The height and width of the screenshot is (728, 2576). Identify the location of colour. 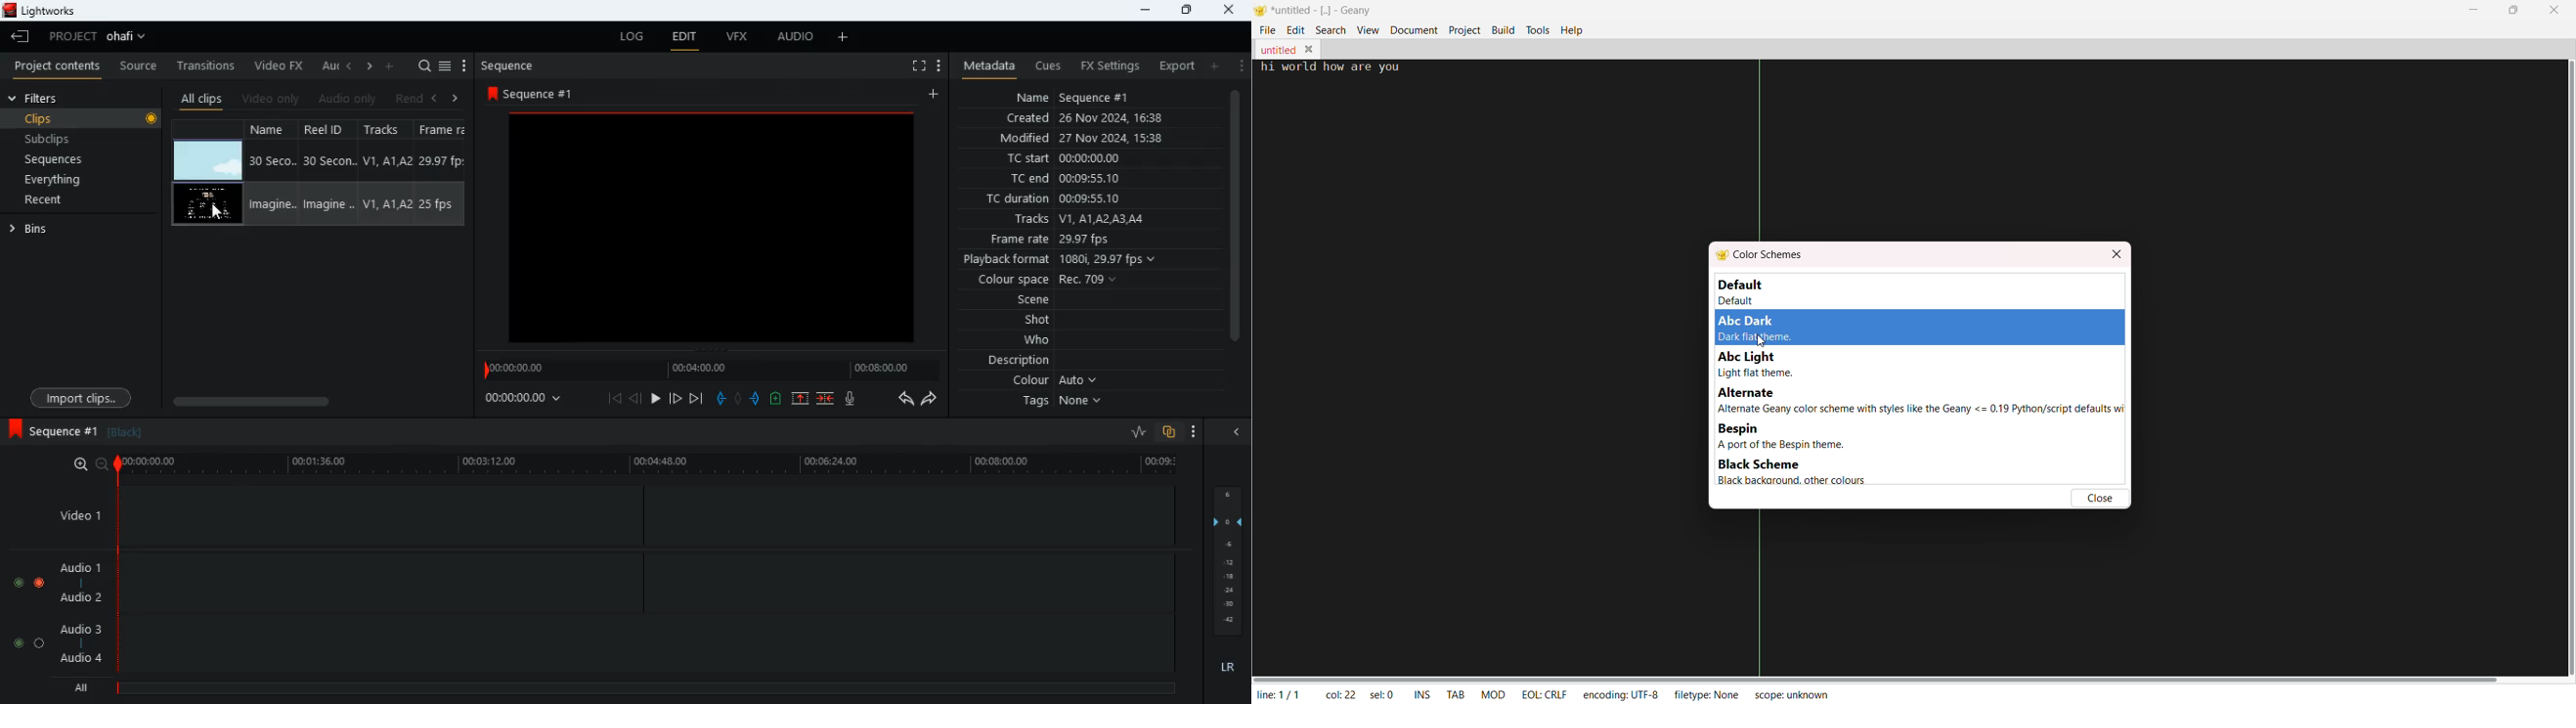
(1046, 380).